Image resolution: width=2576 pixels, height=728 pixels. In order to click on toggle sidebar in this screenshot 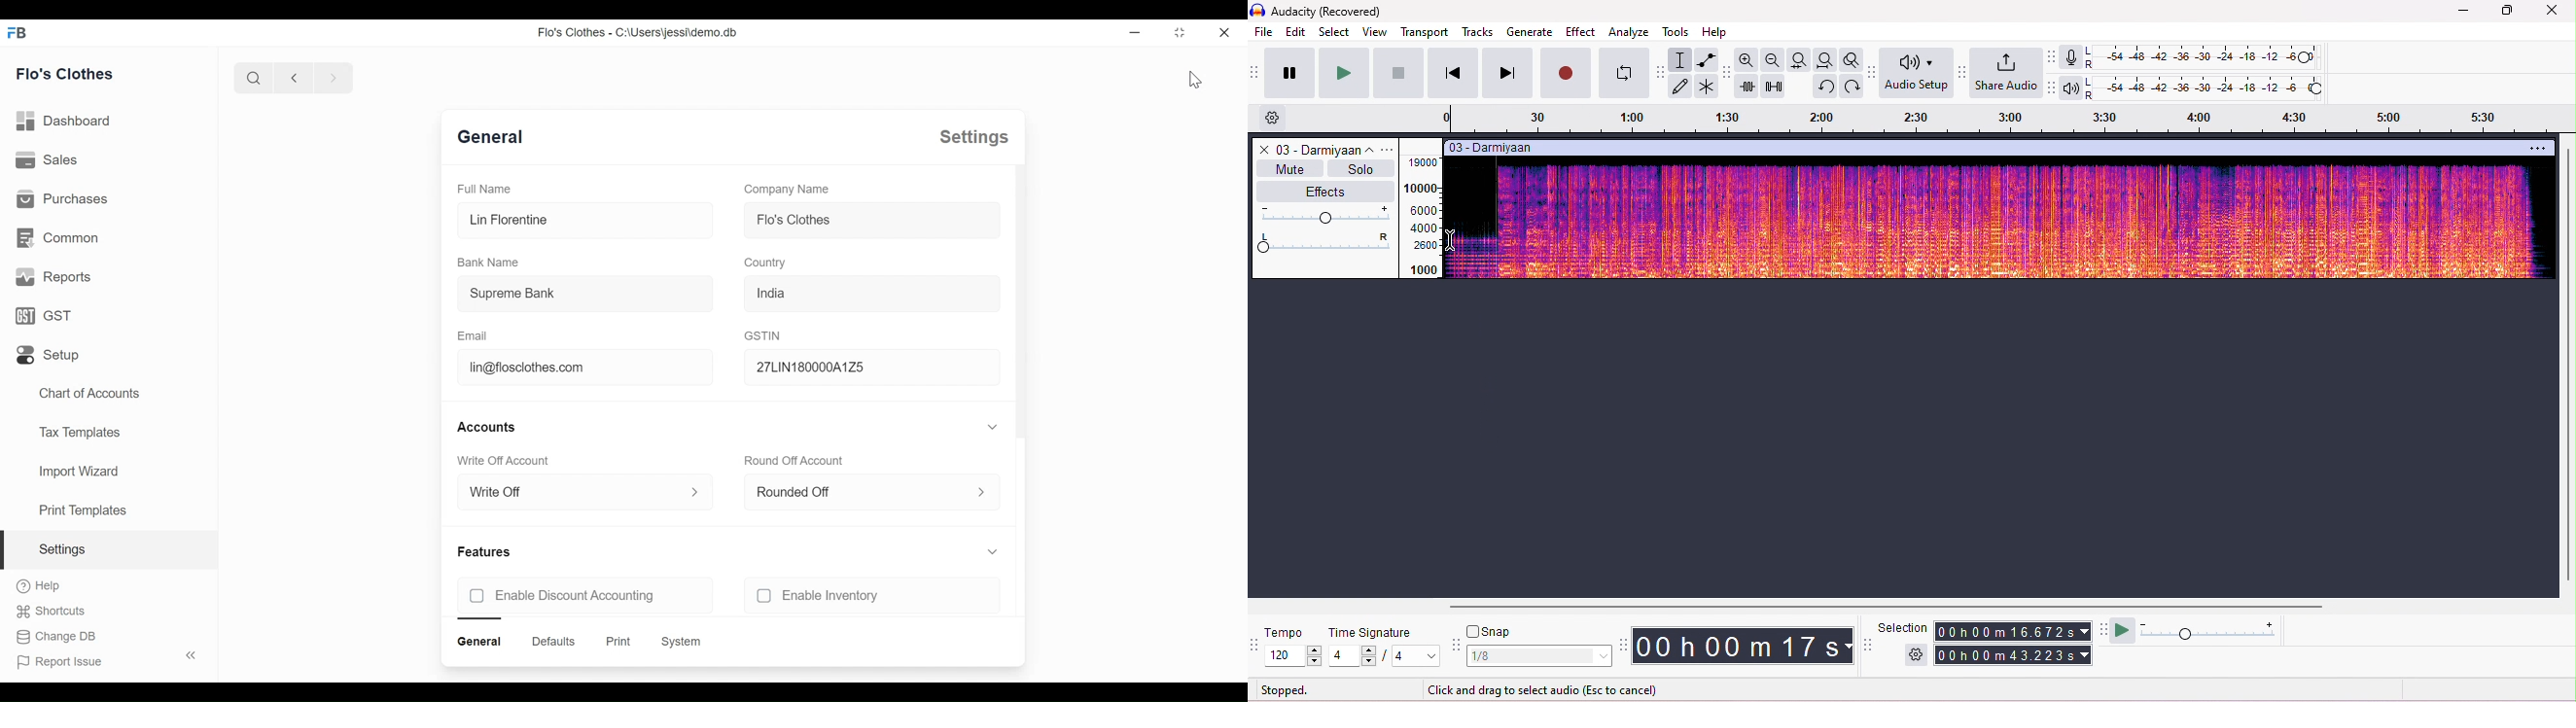, I will do `click(192, 655)`.